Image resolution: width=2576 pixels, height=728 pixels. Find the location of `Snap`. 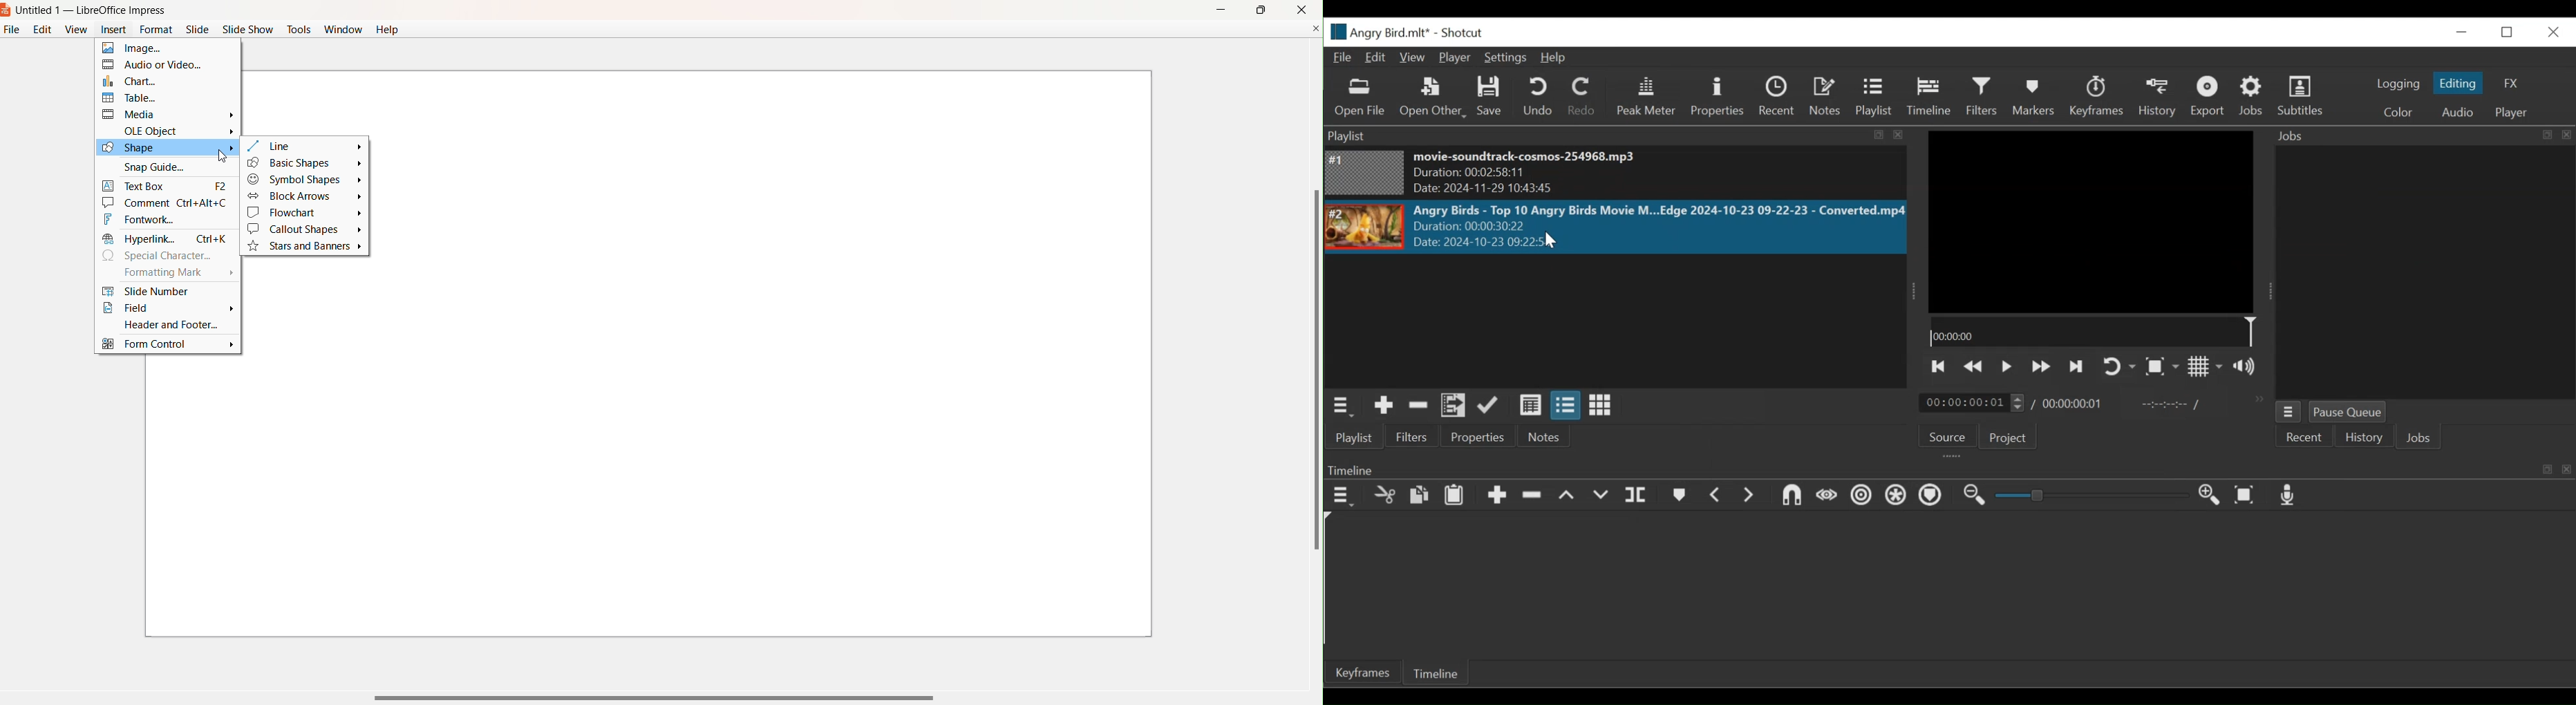

Snap is located at coordinates (1790, 497).